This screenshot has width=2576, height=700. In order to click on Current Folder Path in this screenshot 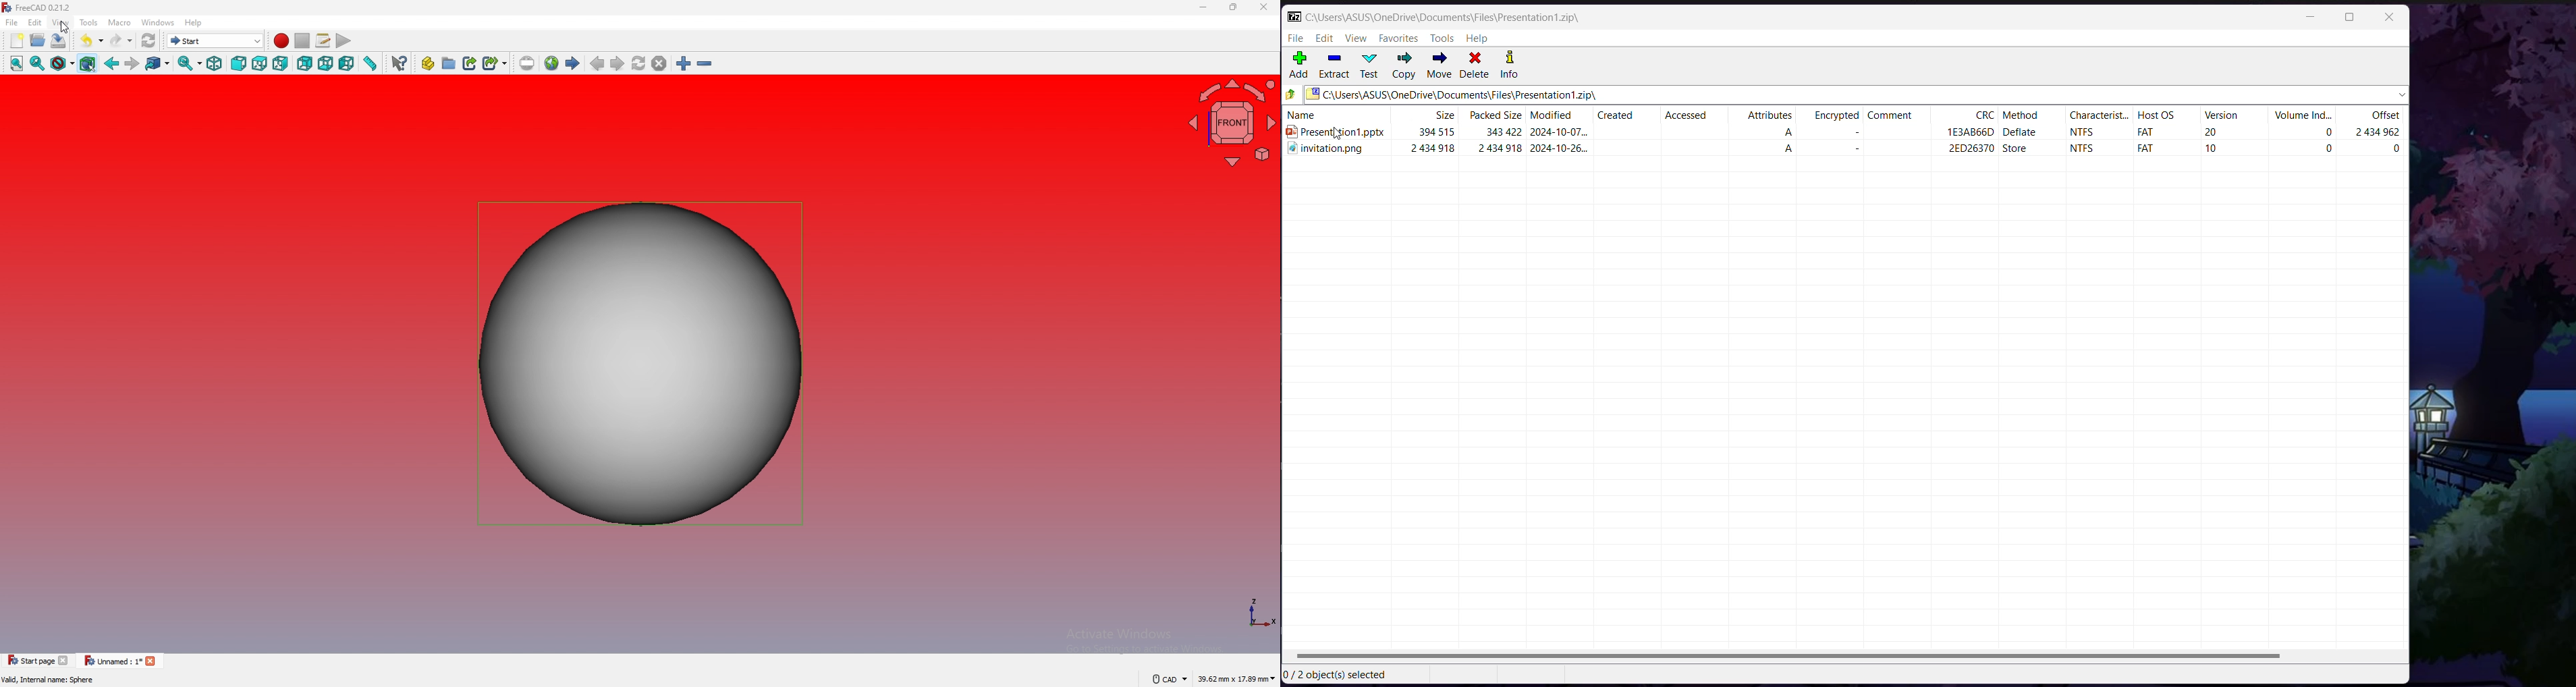, I will do `click(1857, 94)`.